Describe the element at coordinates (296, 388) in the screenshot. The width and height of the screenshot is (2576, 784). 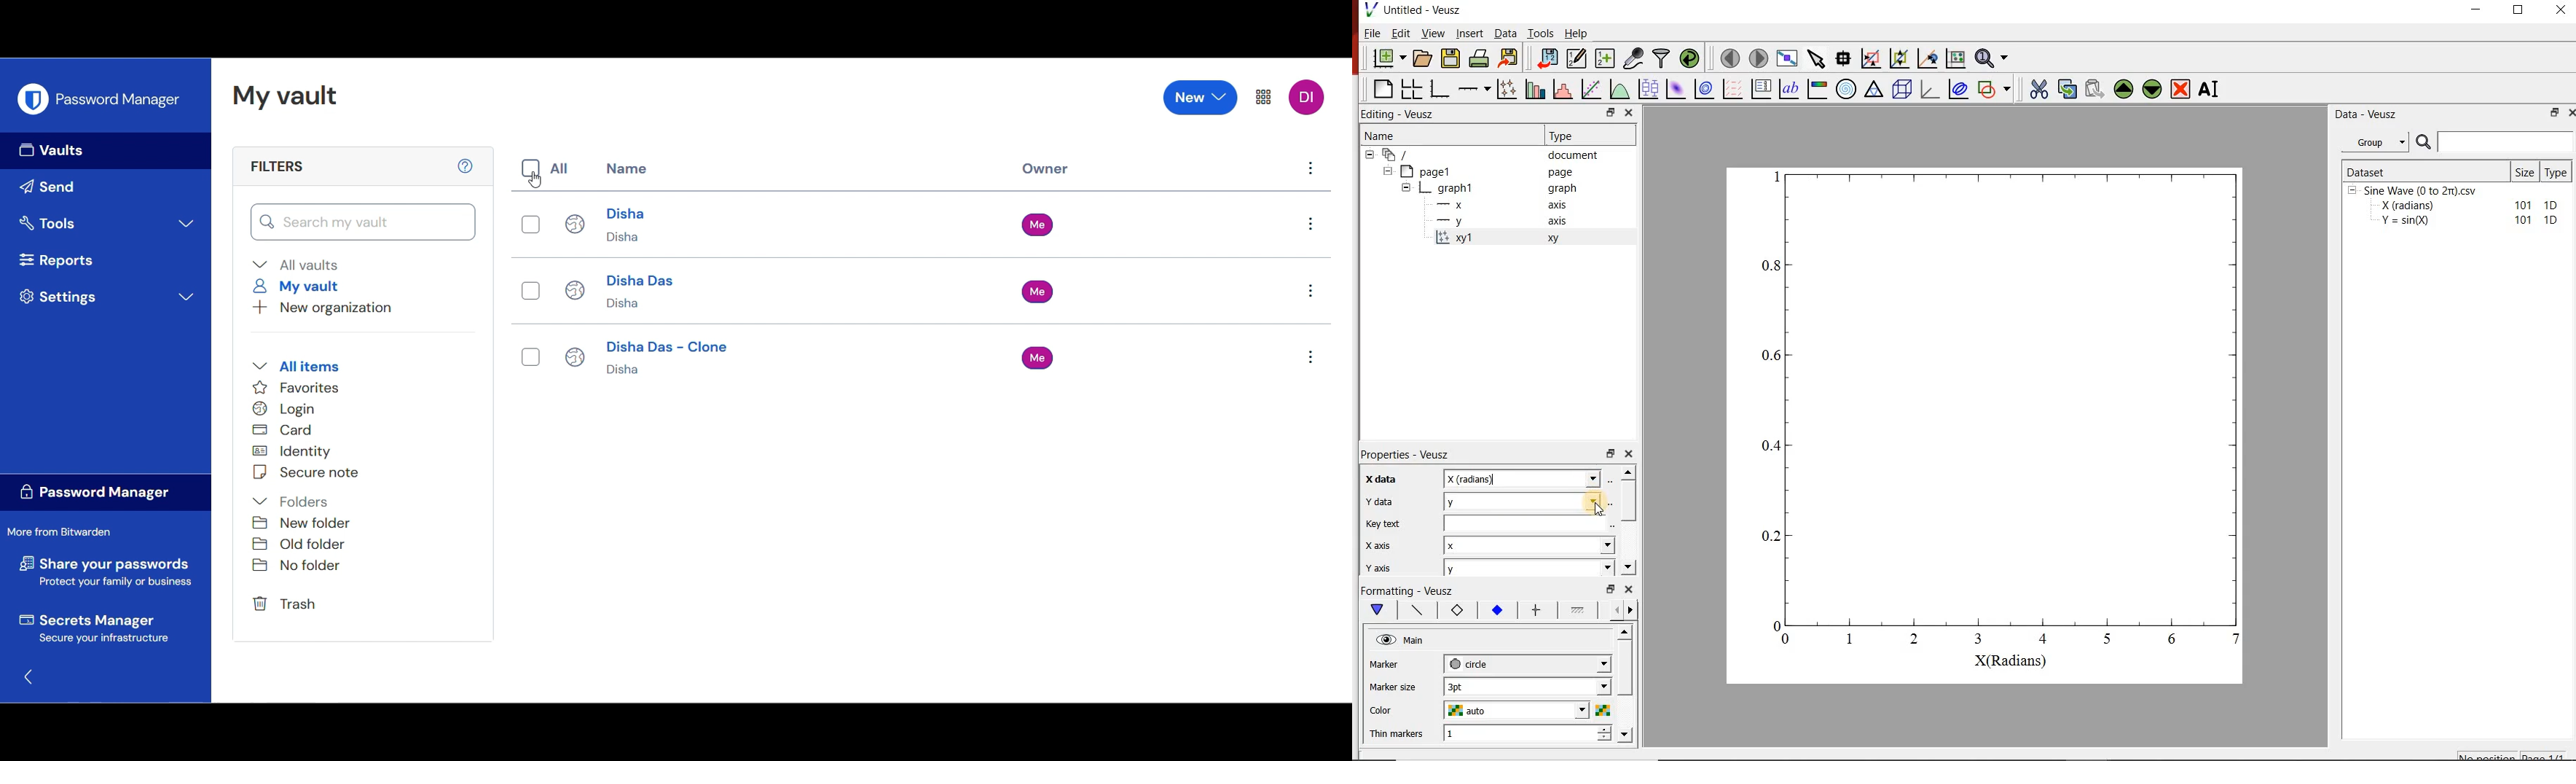
I see `Favorites` at that location.